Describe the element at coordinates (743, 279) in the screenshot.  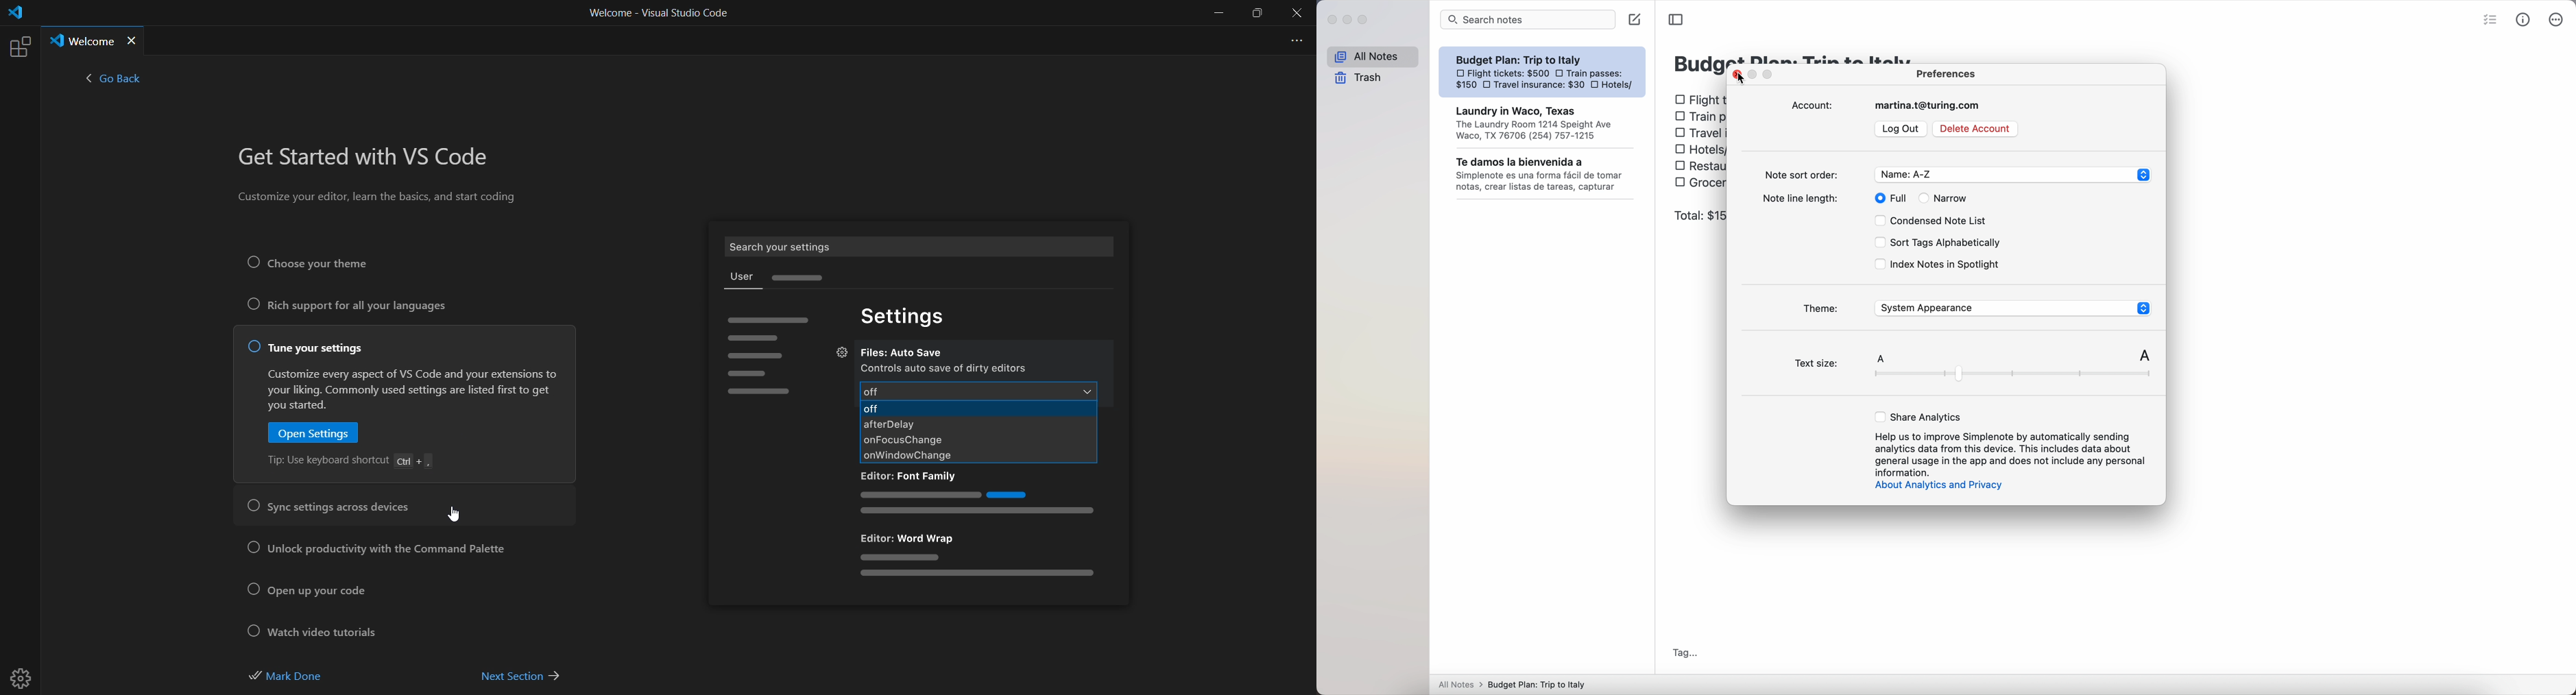
I see `user` at that location.